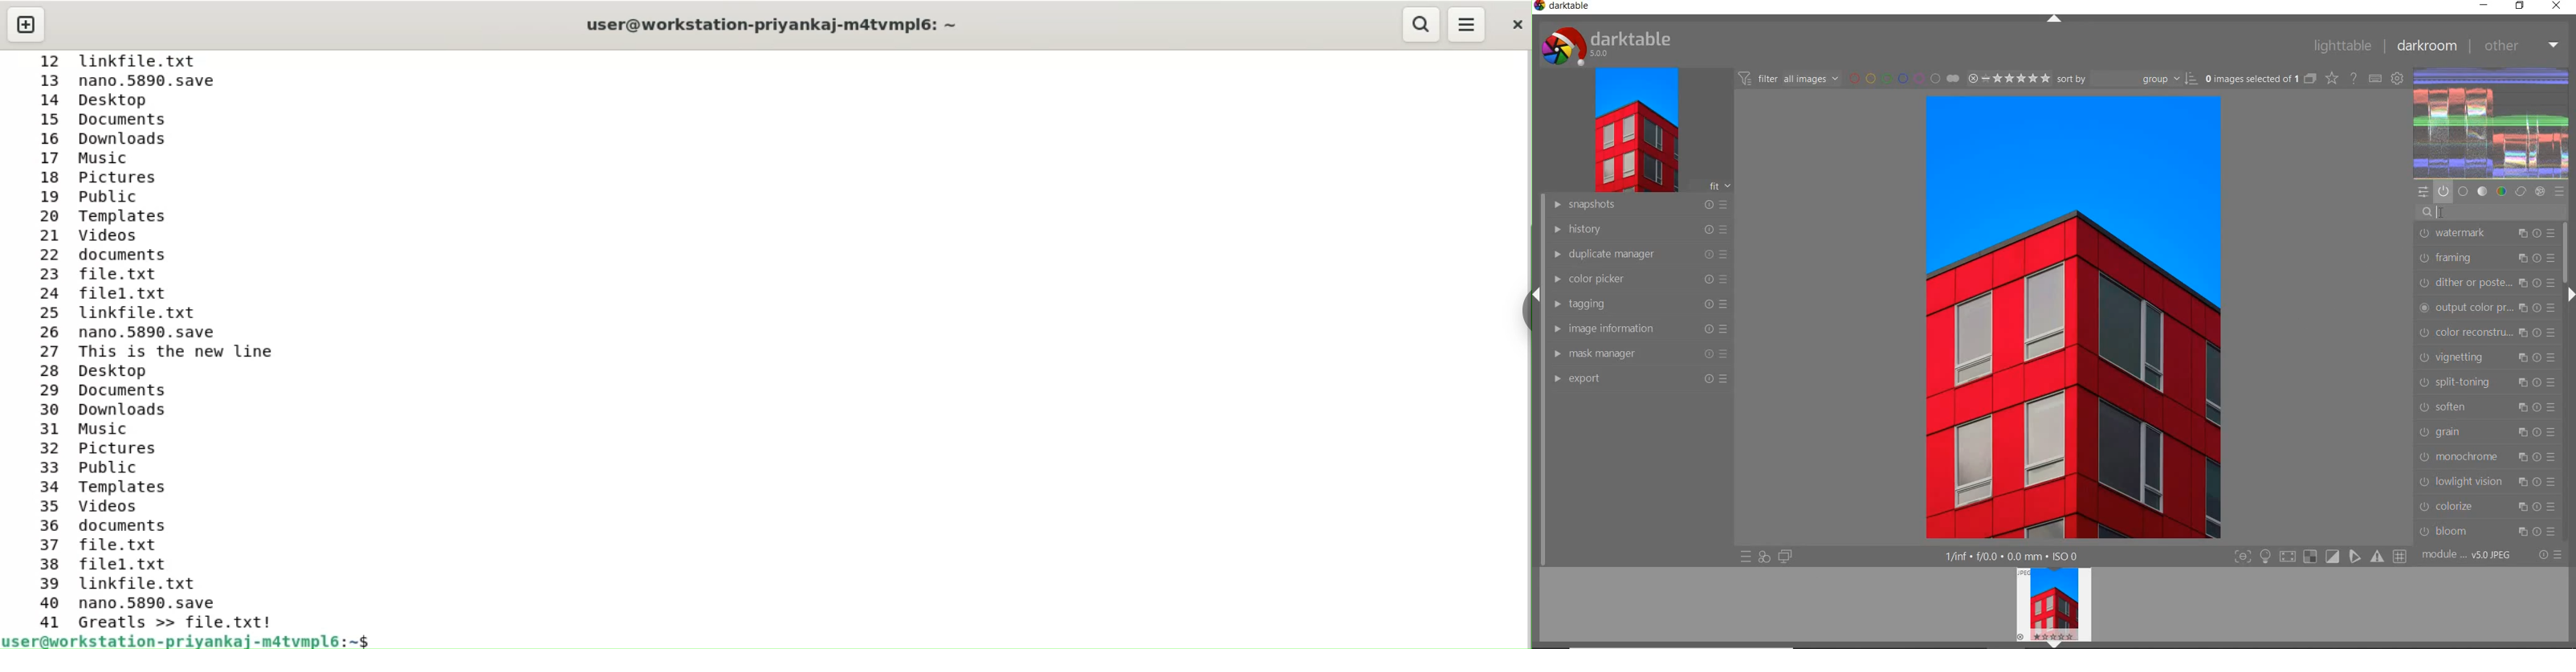 Image resolution: width=2576 pixels, height=672 pixels. I want to click on quick access for applying any of your styles, so click(1765, 556).